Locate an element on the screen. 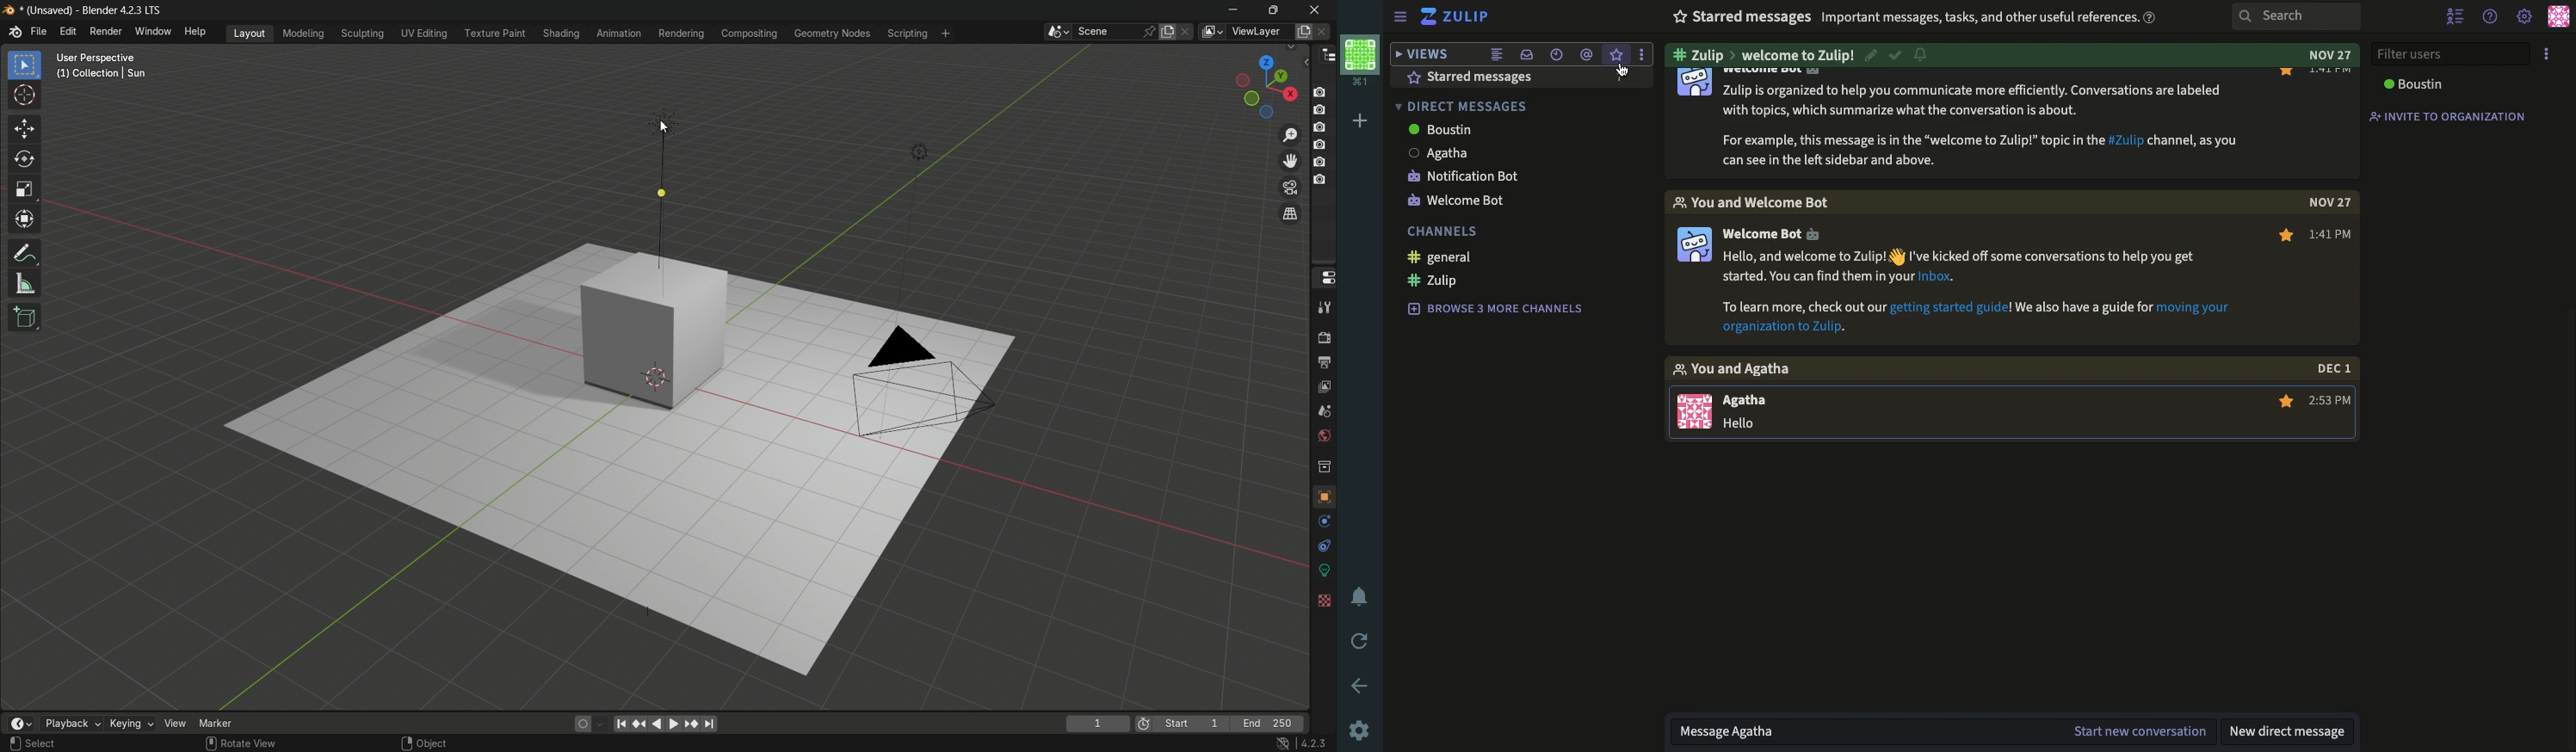 The height and width of the screenshot is (756, 2576). recent conversations is located at coordinates (1556, 55).